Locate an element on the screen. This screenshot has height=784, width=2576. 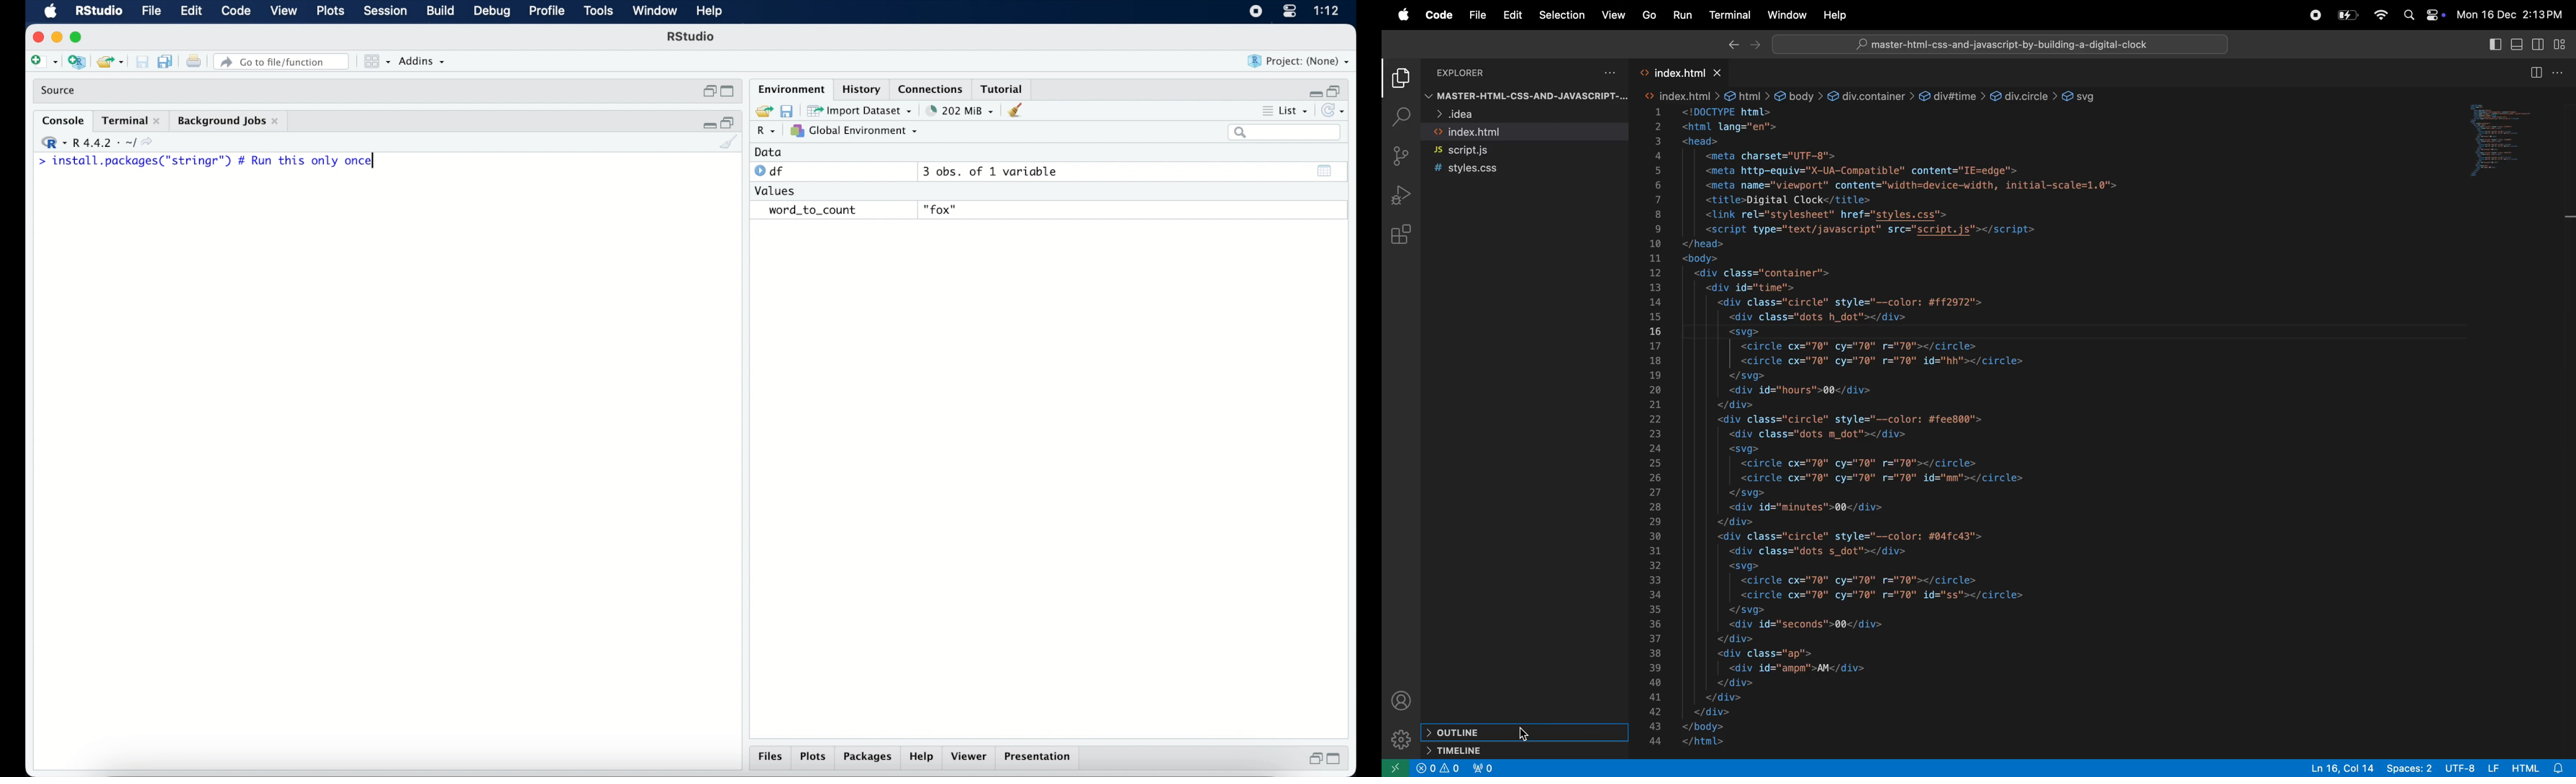
create new file is located at coordinates (43, 63).